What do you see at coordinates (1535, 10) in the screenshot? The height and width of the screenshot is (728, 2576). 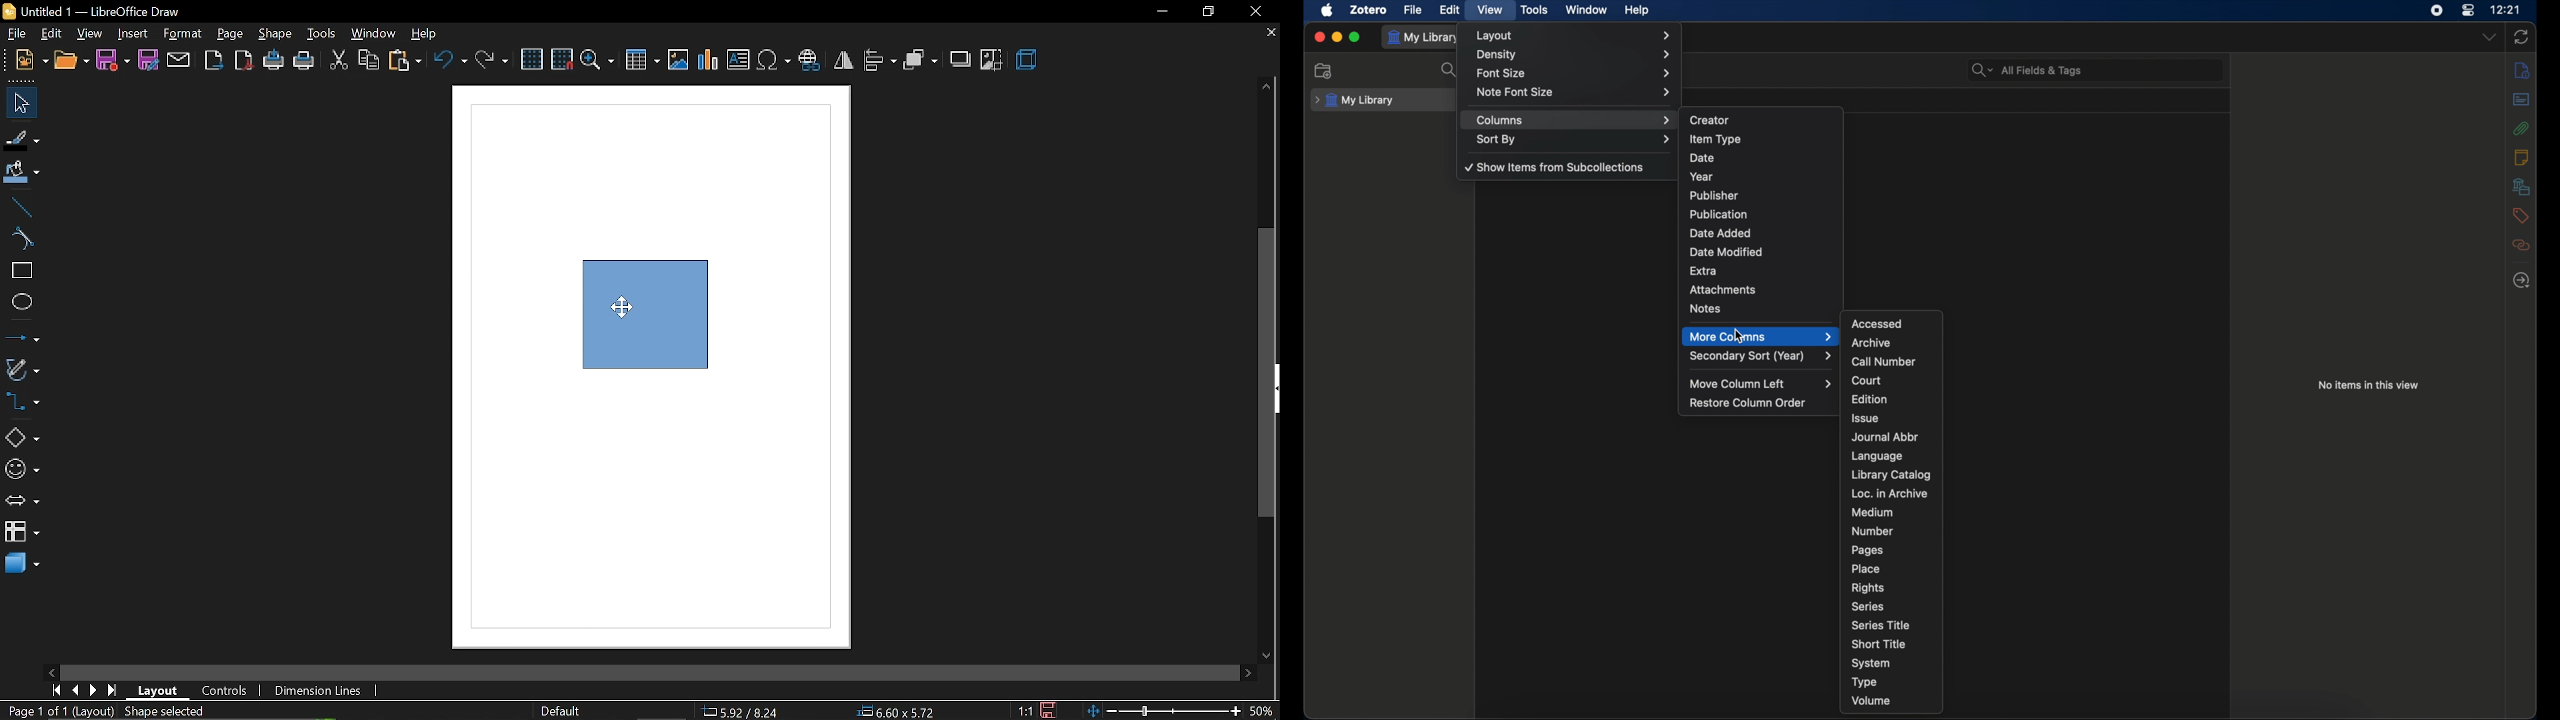 I see `tools` at bounding box center [1535, 10].